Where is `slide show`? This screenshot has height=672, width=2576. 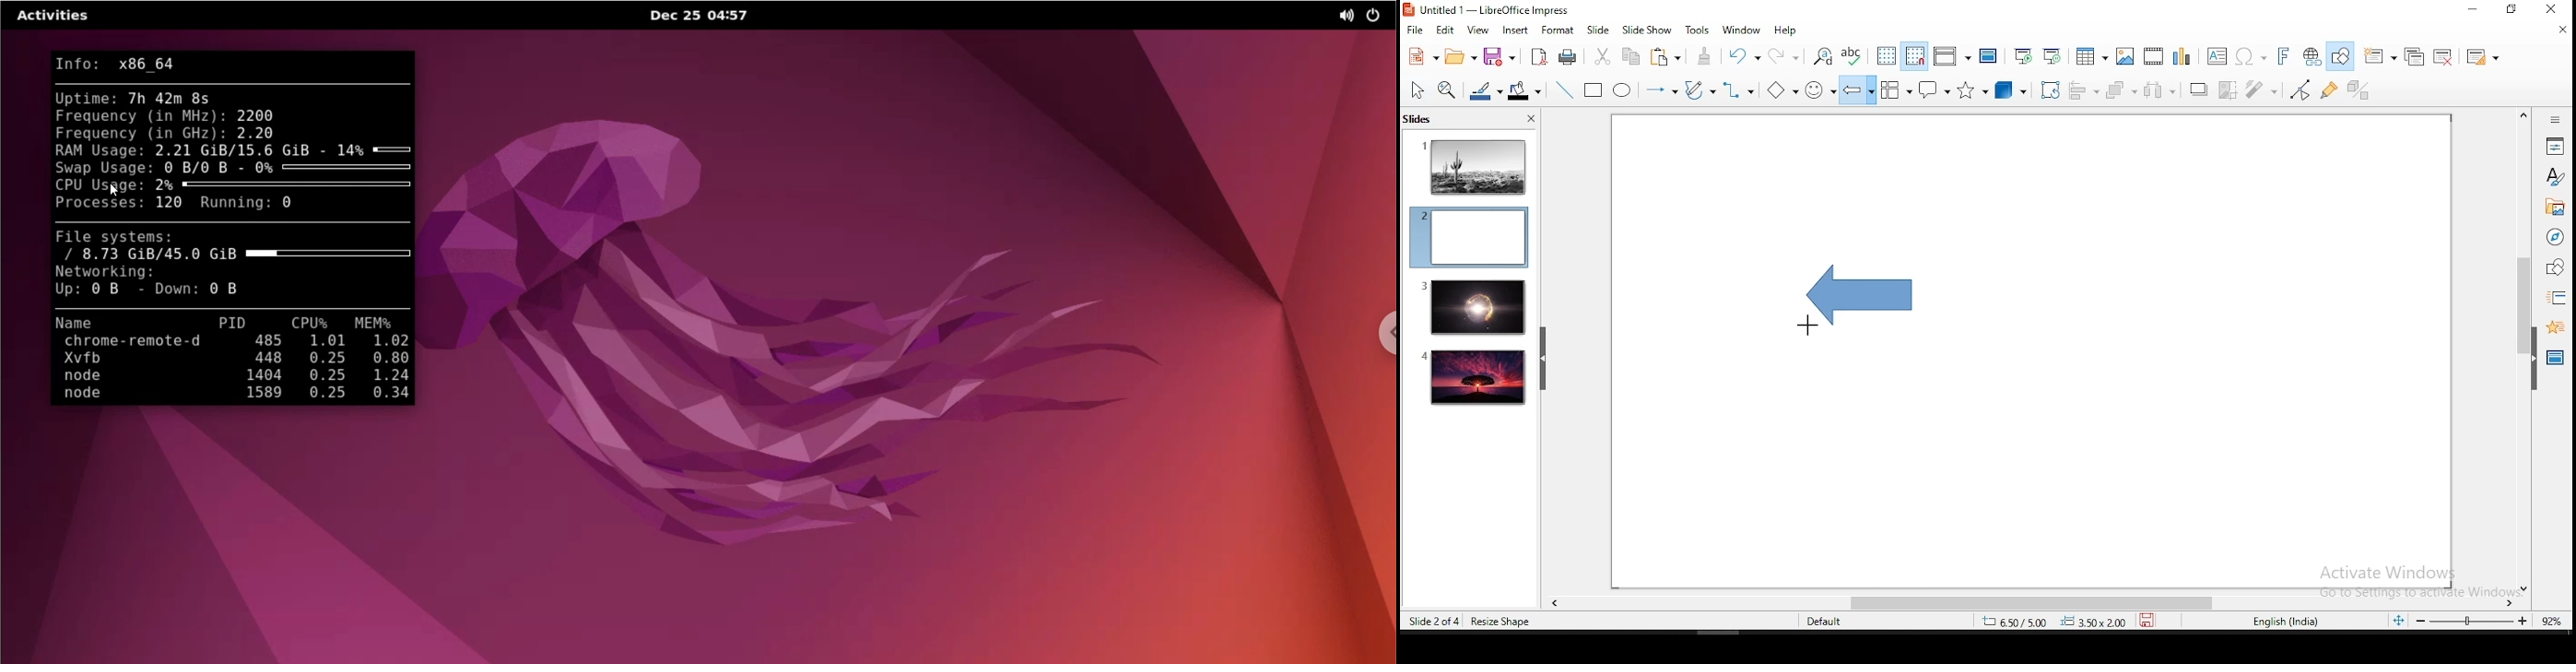 slide show is located at coordinates (1649, 30).